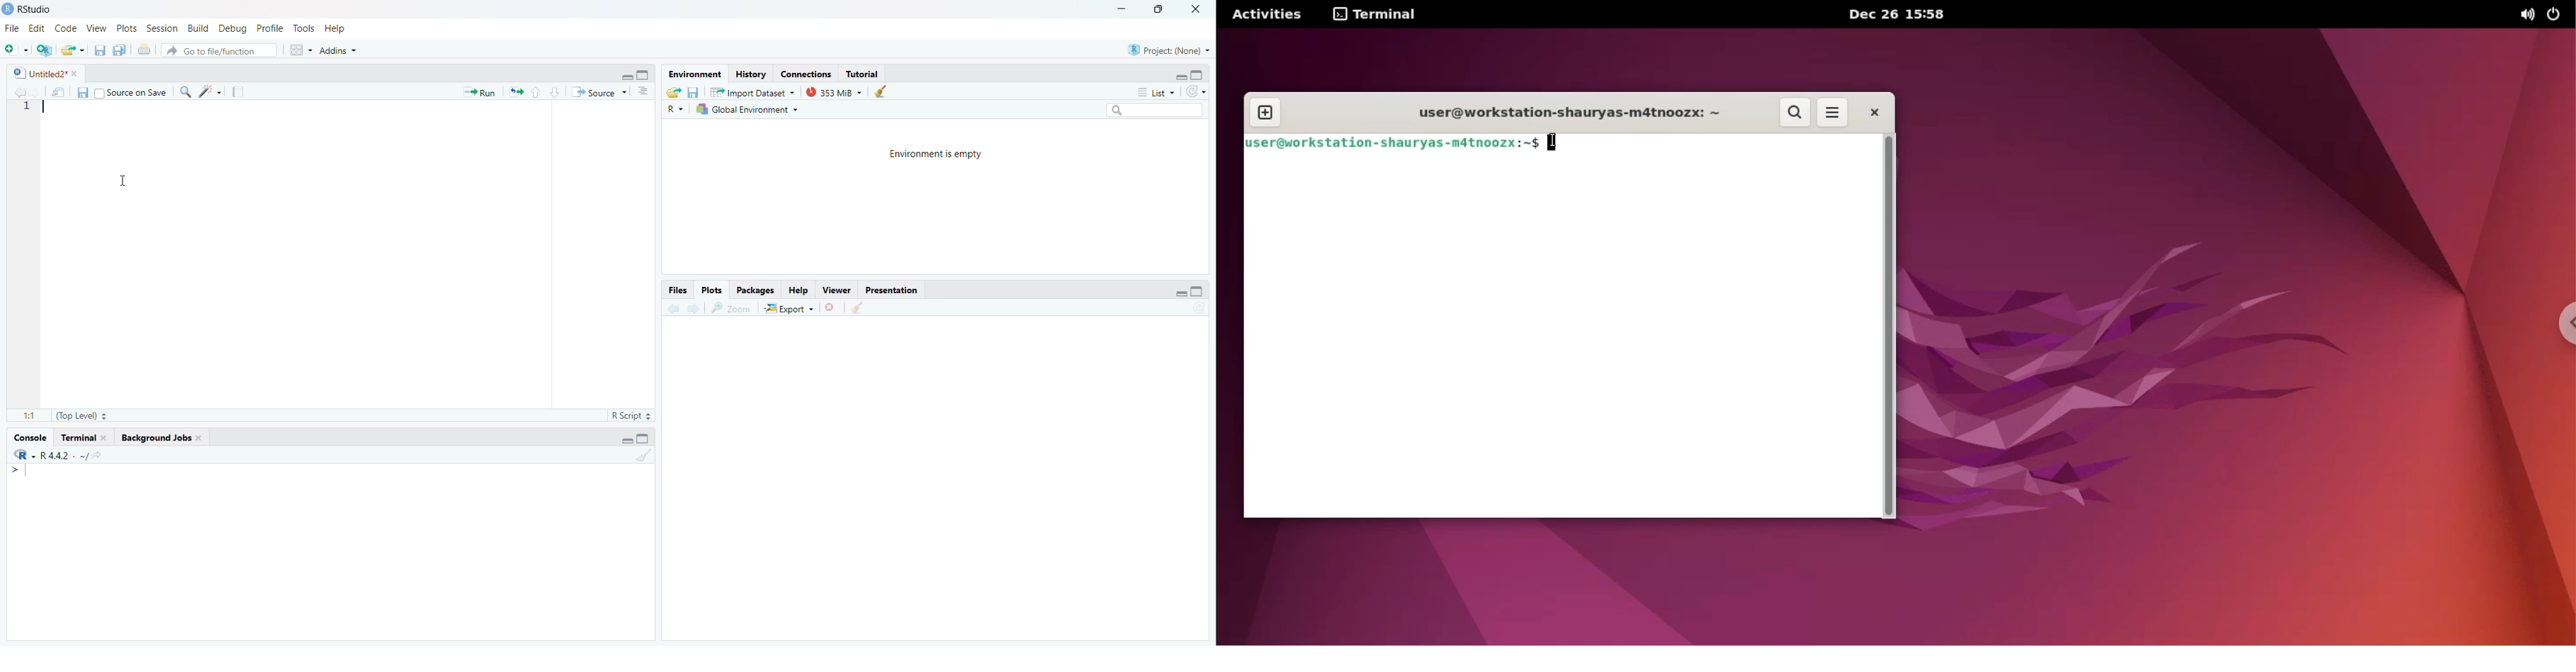 The width and height of the screenshot is (2576, 672). I want to click on Help, so click(336, 29).